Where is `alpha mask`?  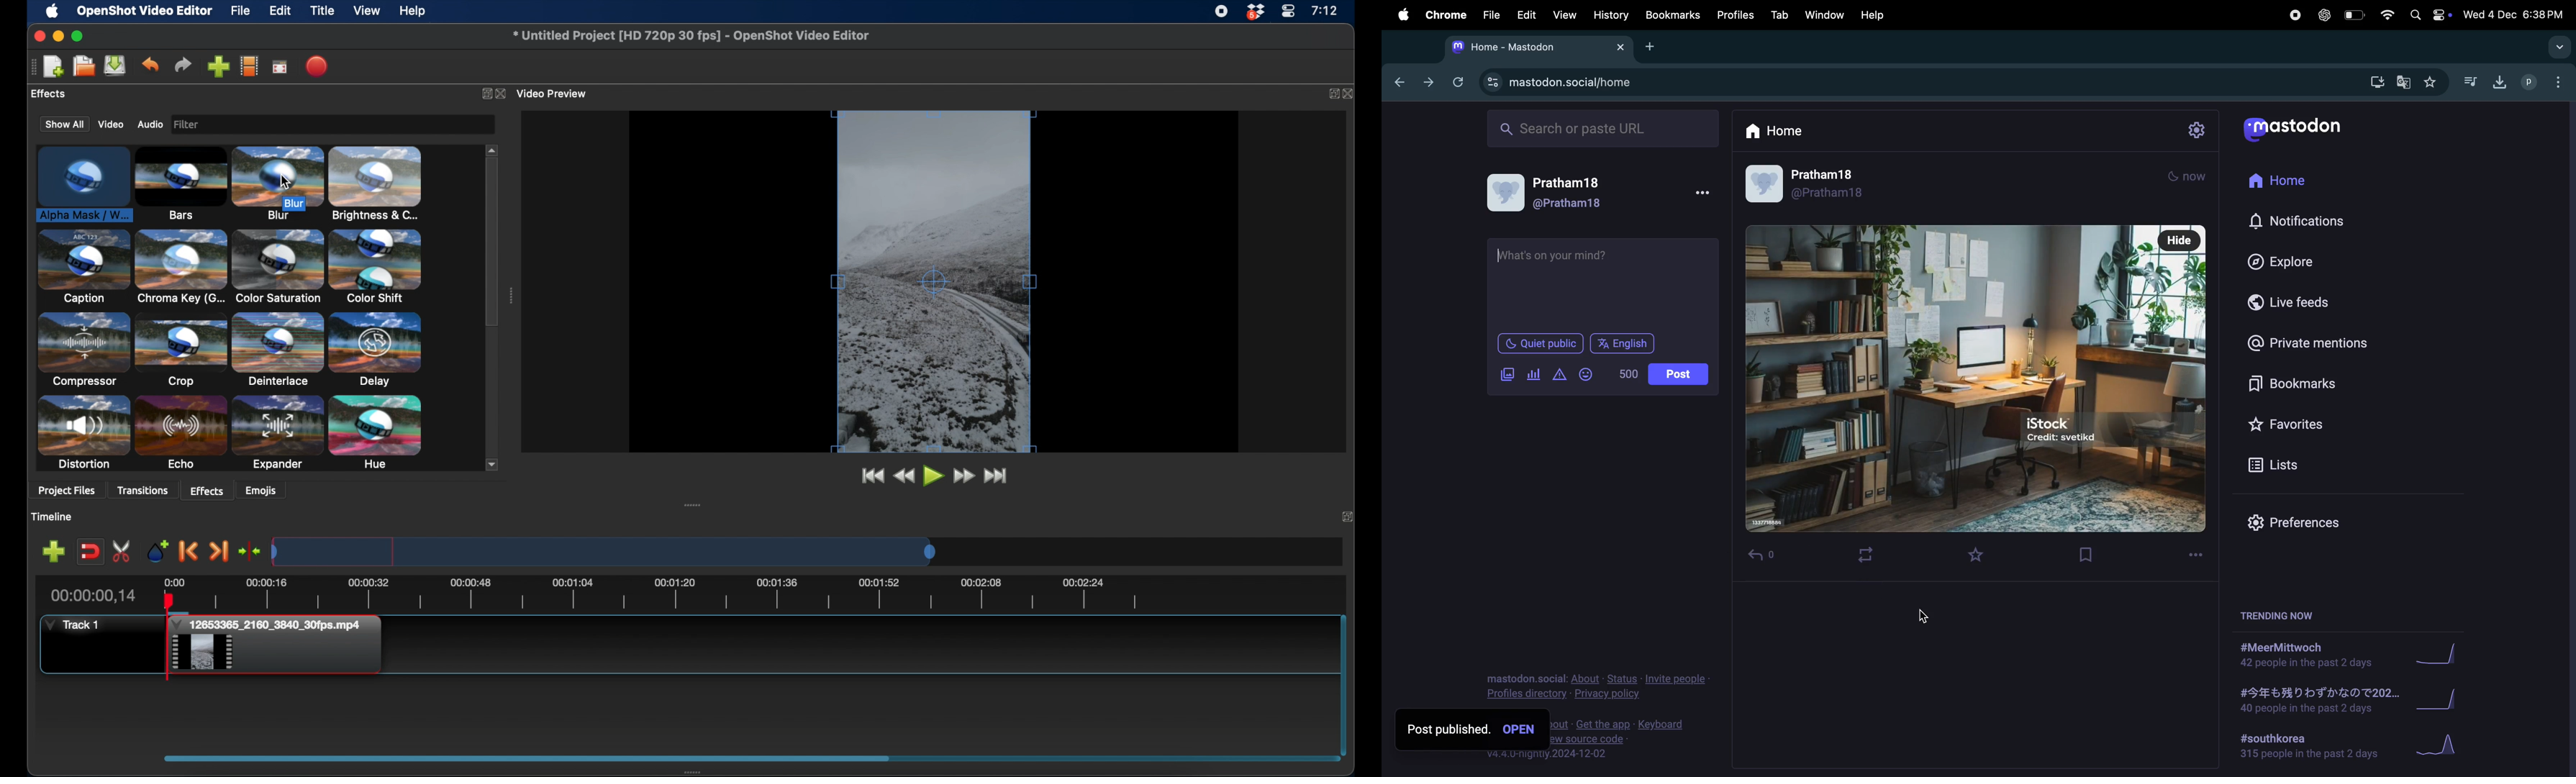
alpha mask is located at coordinates (82, 186).